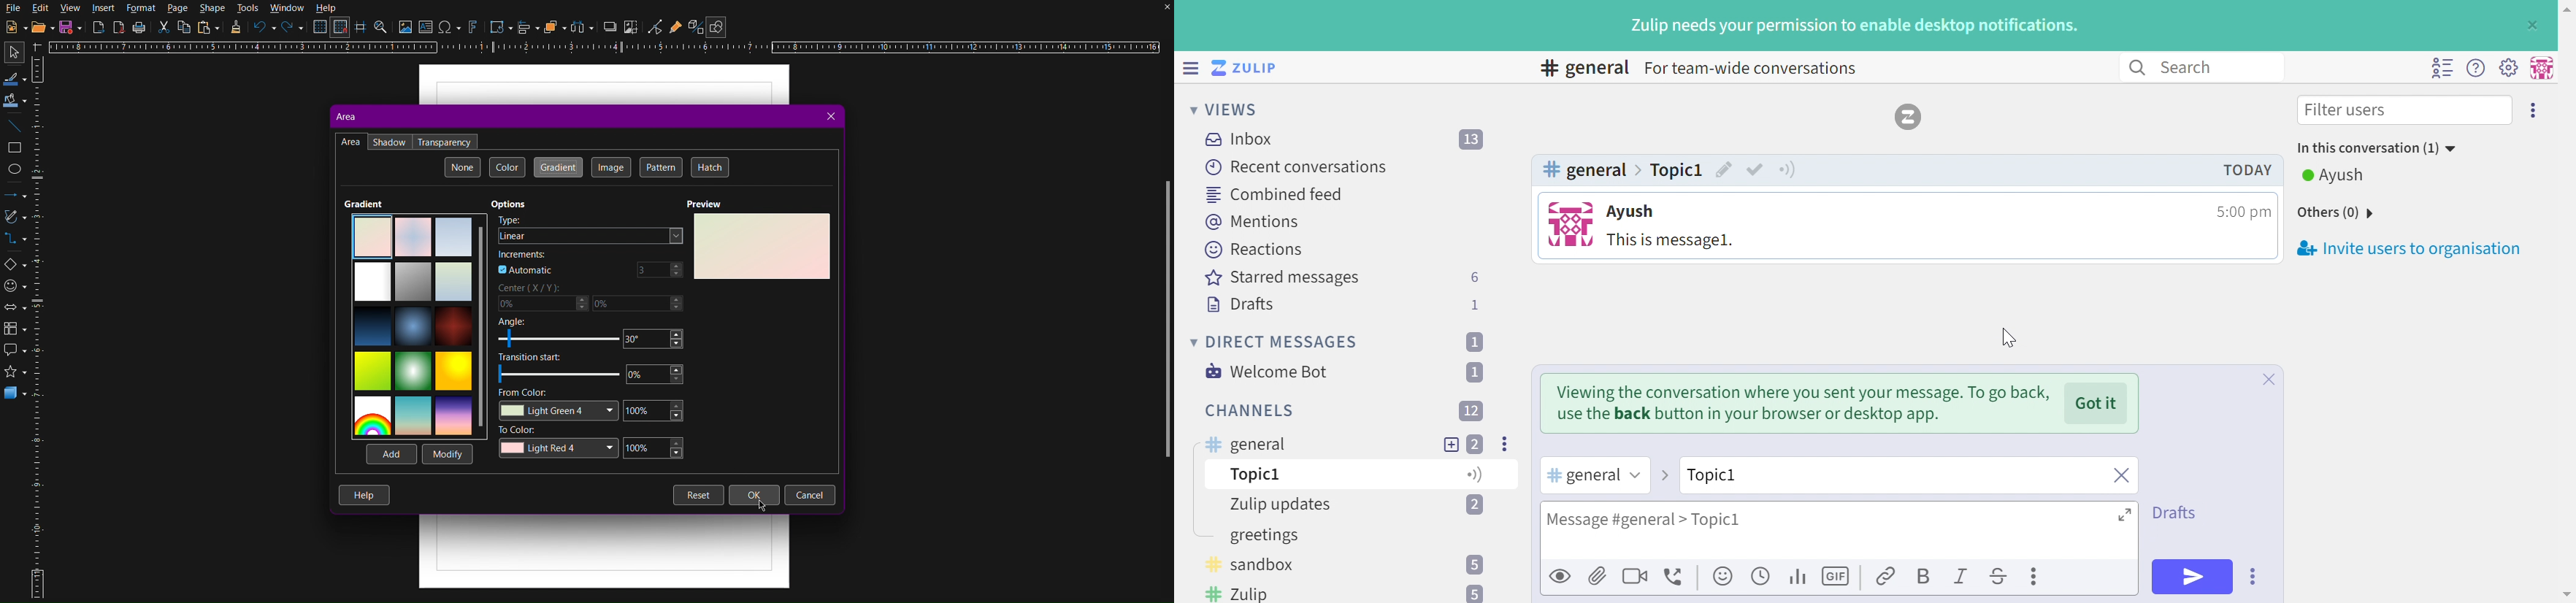  Describe the element at coordinates (2005, 337) in the screenshot. I see `Cursor` at that location.